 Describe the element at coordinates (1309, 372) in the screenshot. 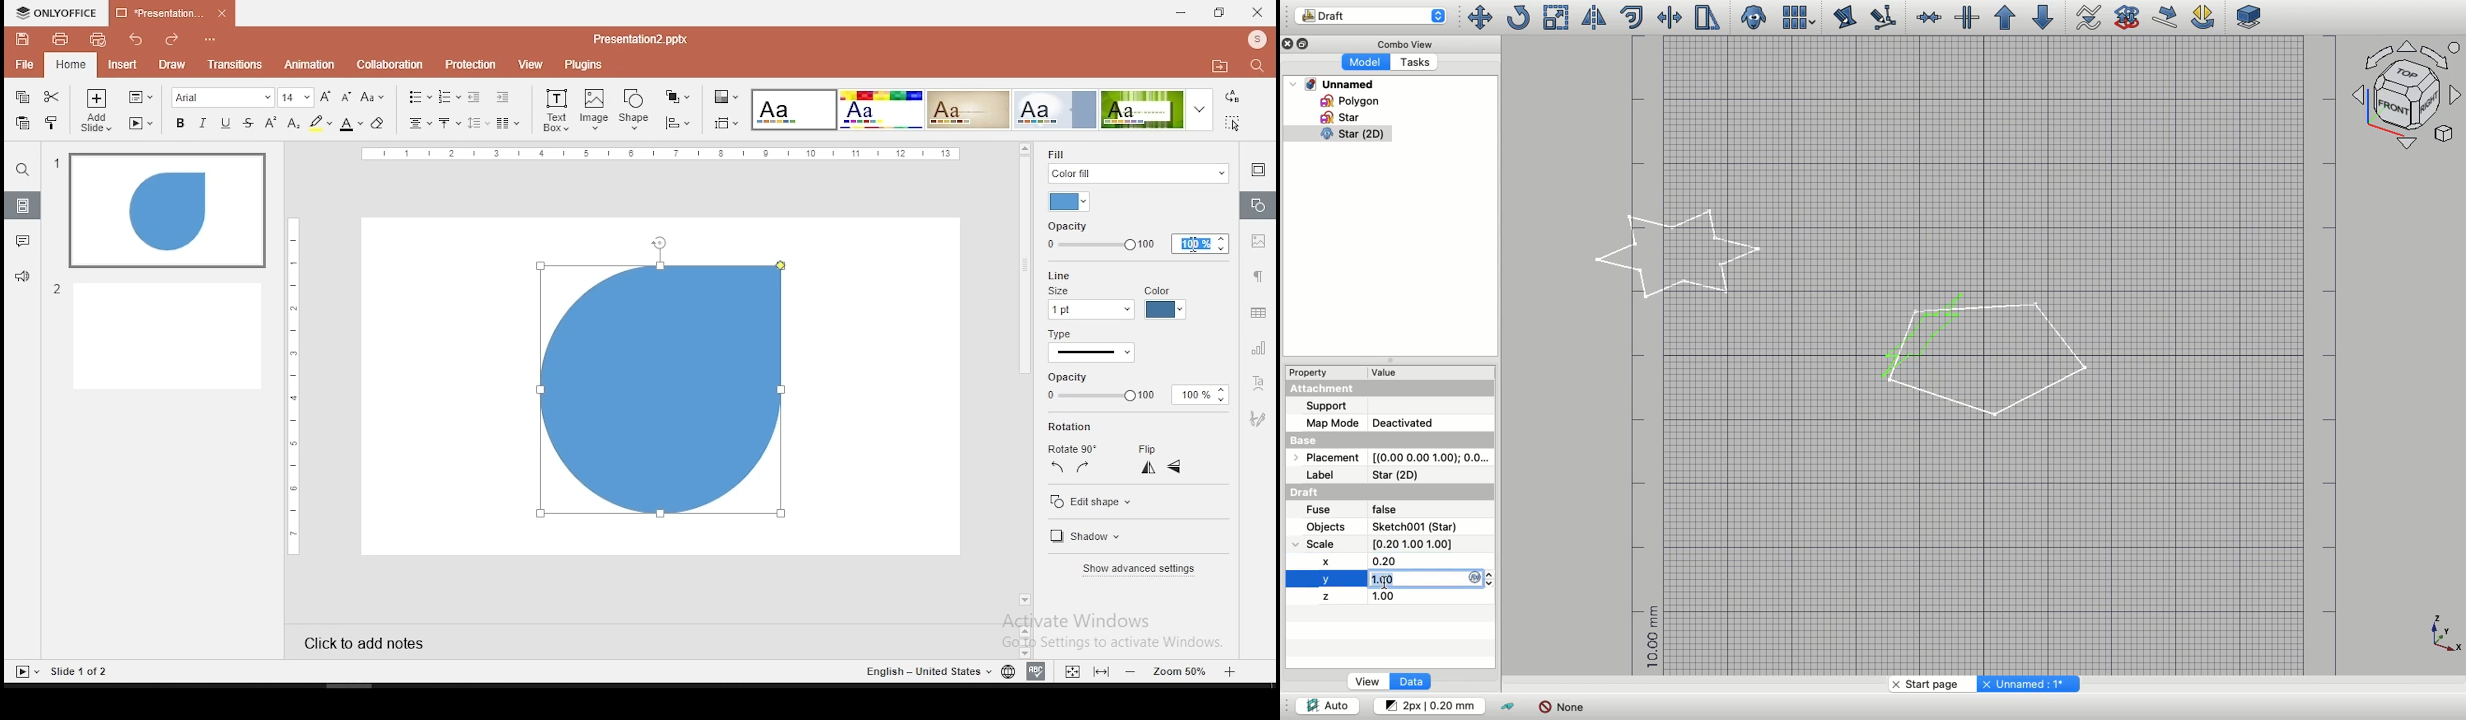

I see `Property` at that location.